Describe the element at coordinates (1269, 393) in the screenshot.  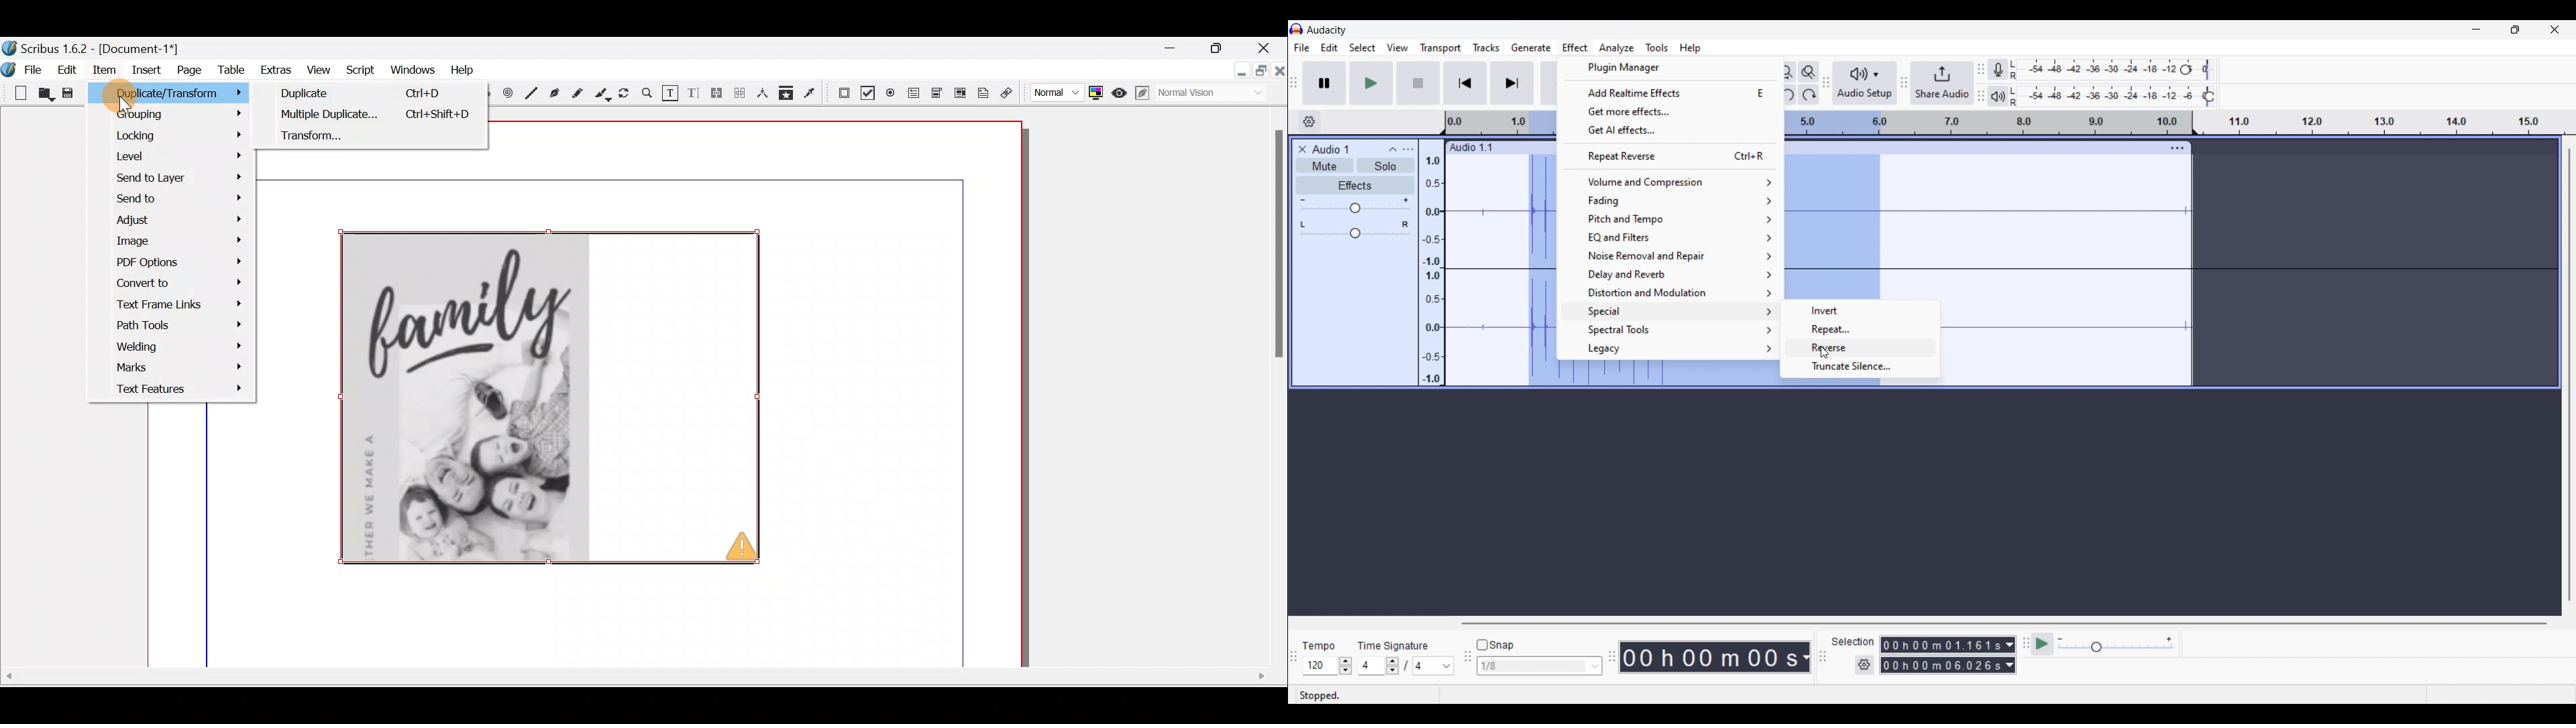
I see `Scroll bar` at that location.